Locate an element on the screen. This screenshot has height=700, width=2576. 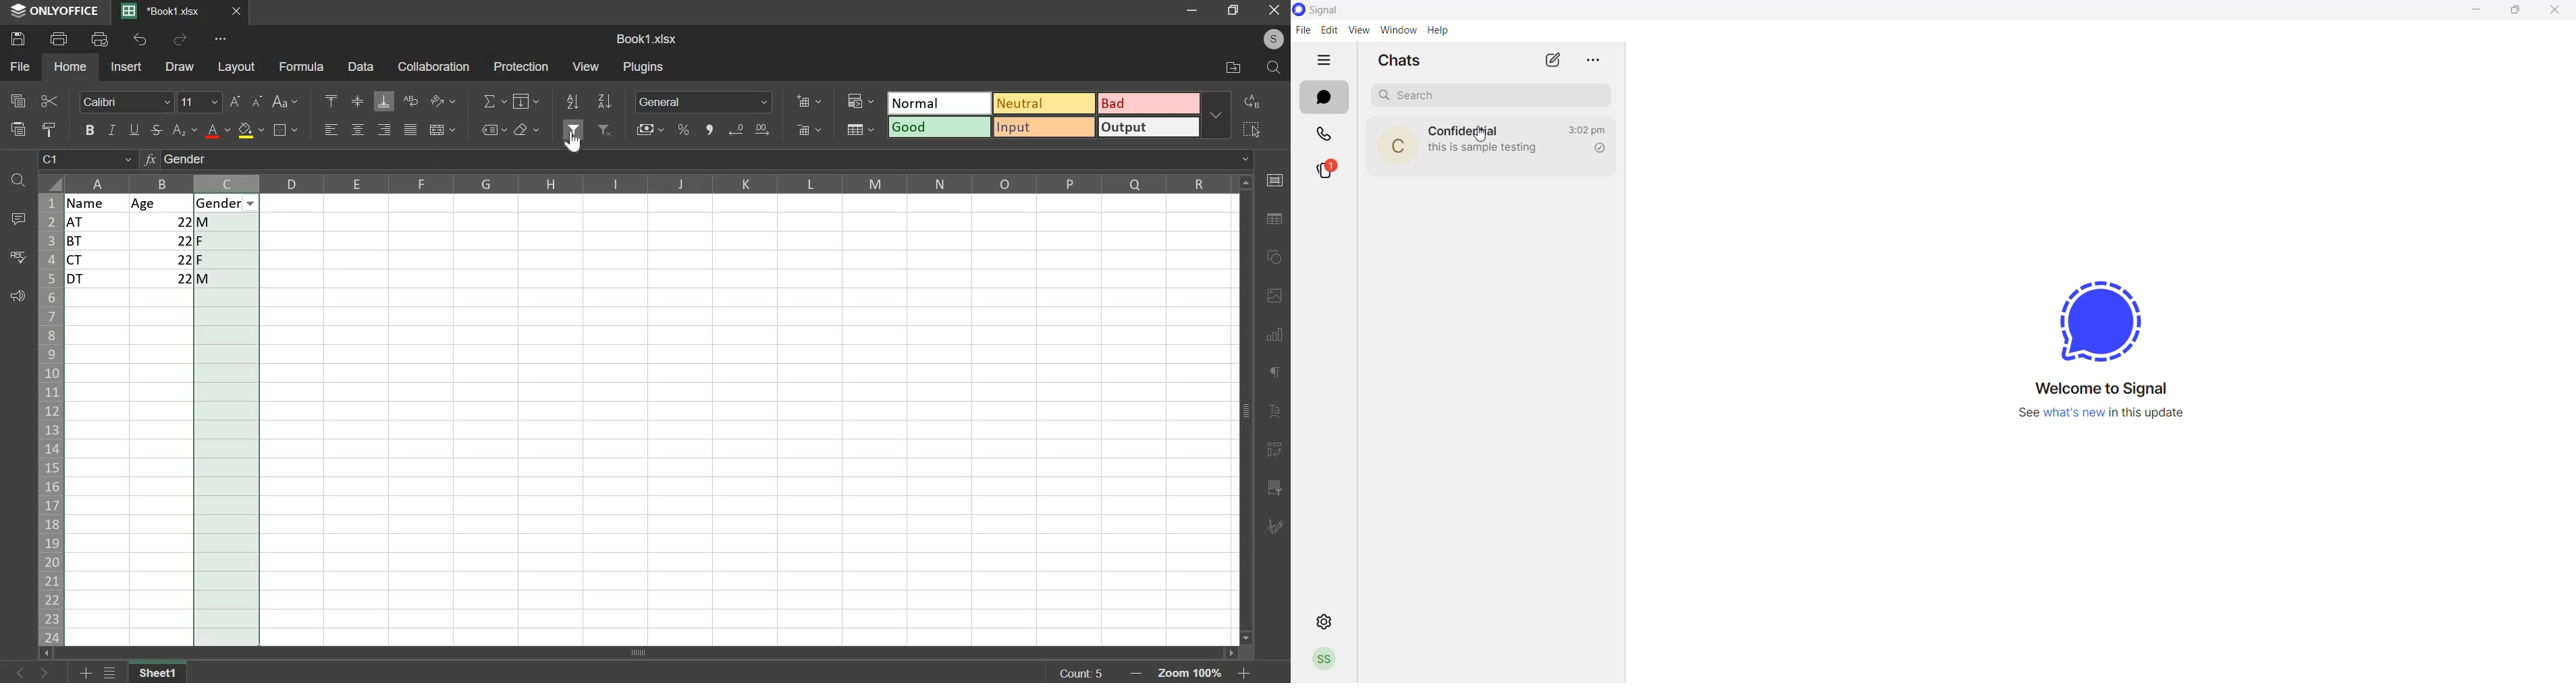
scroll bar is located at coordinates (652, 653).